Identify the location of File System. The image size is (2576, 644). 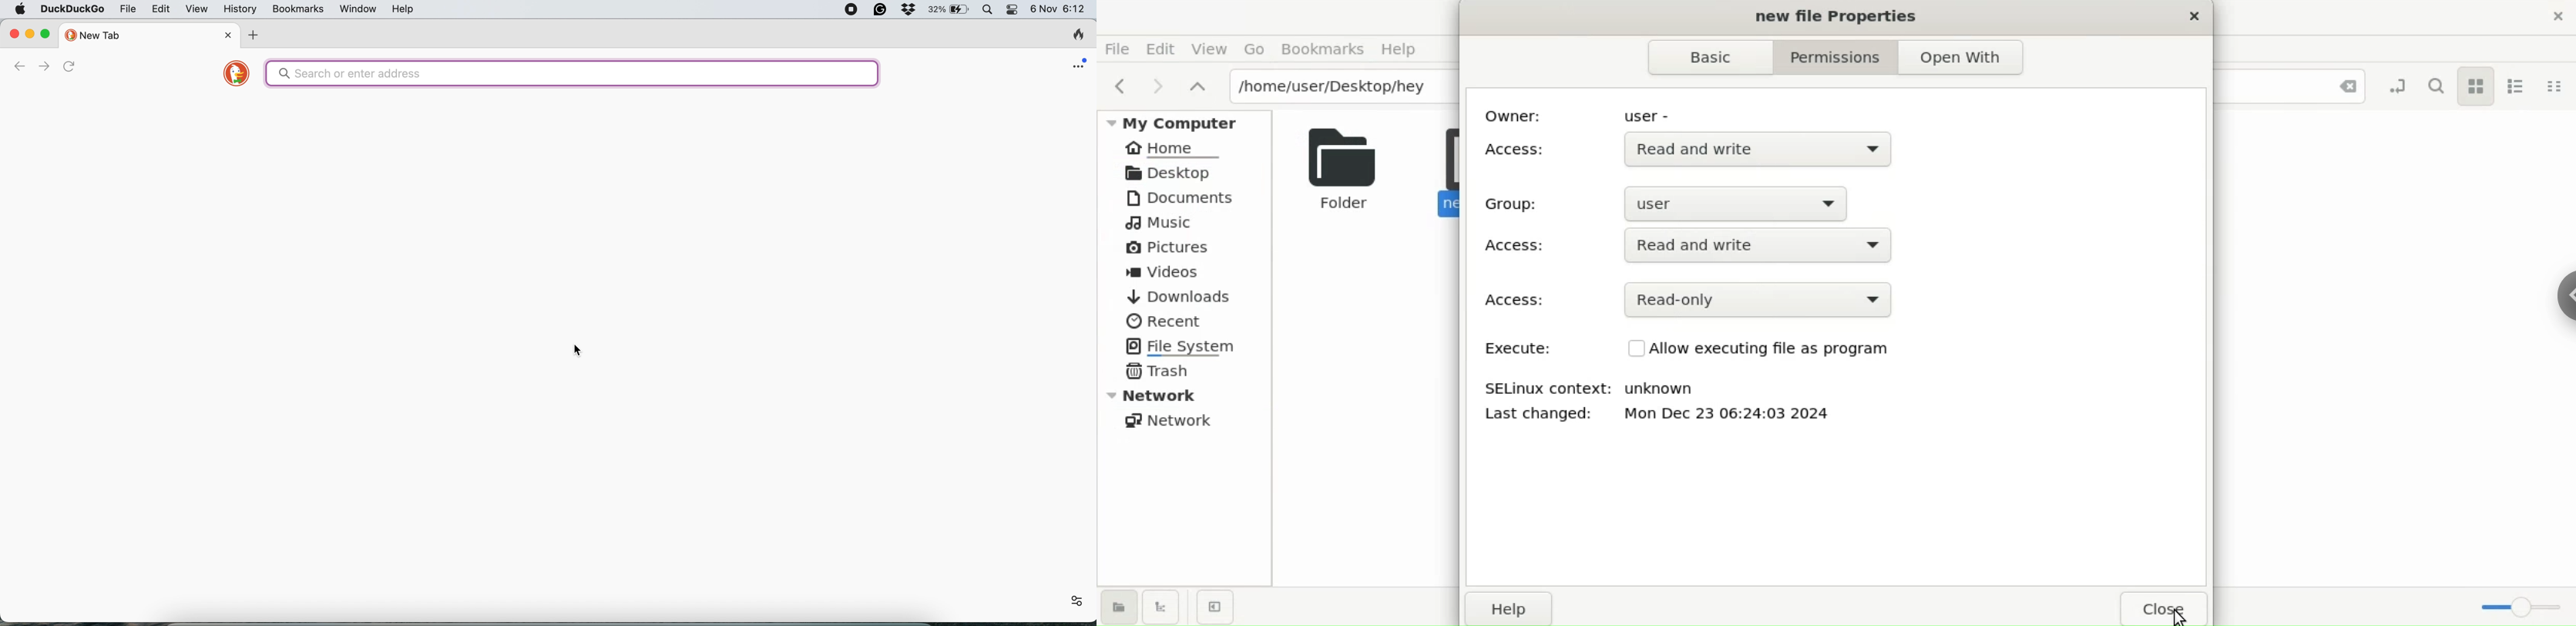
(1187, 345).